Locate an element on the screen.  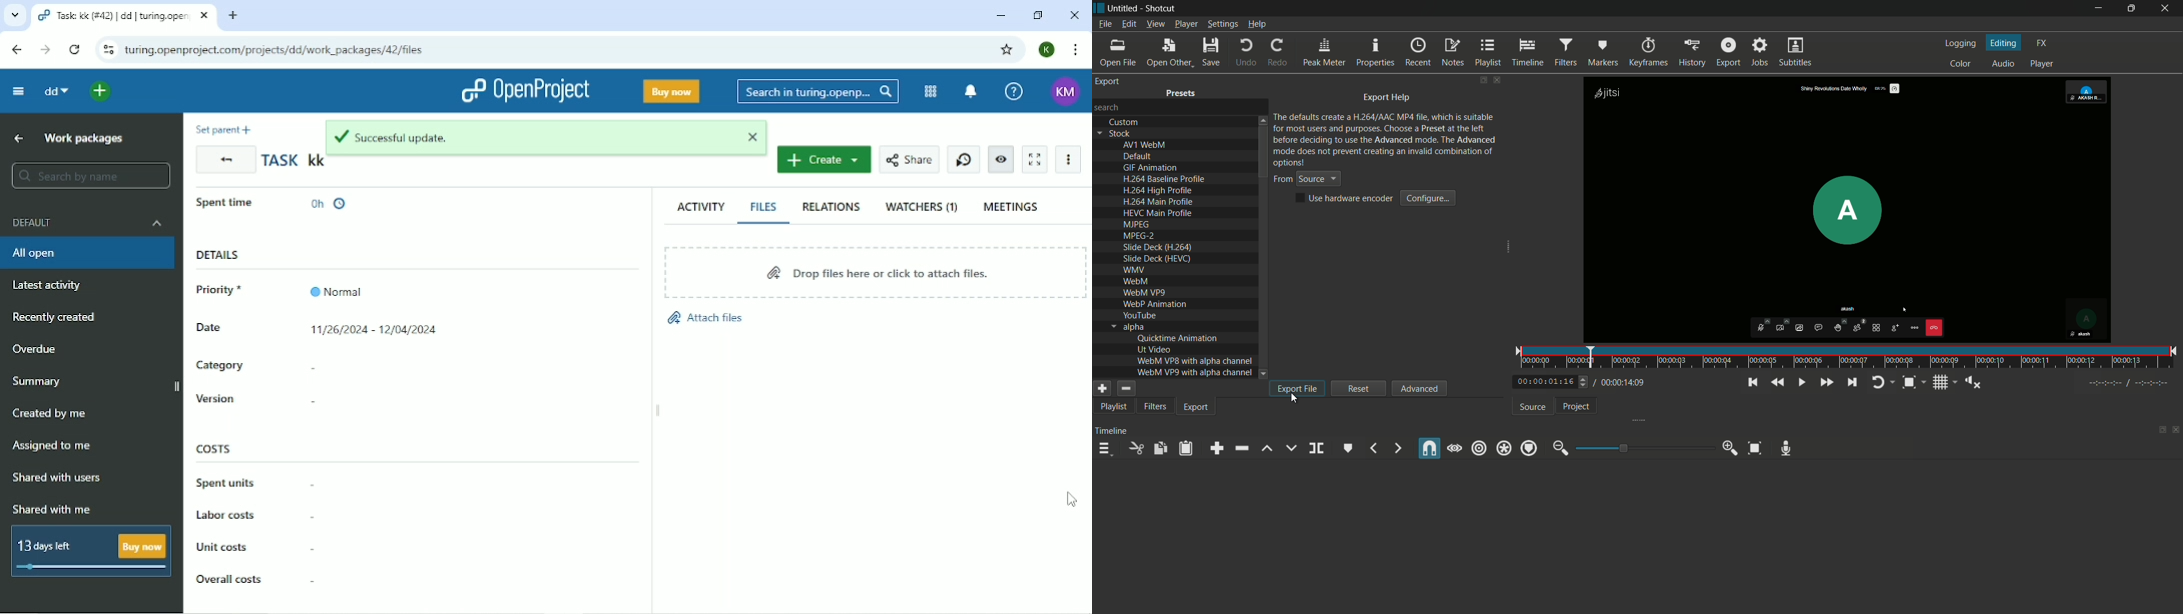
lift is located at coordinates (1268, 449).